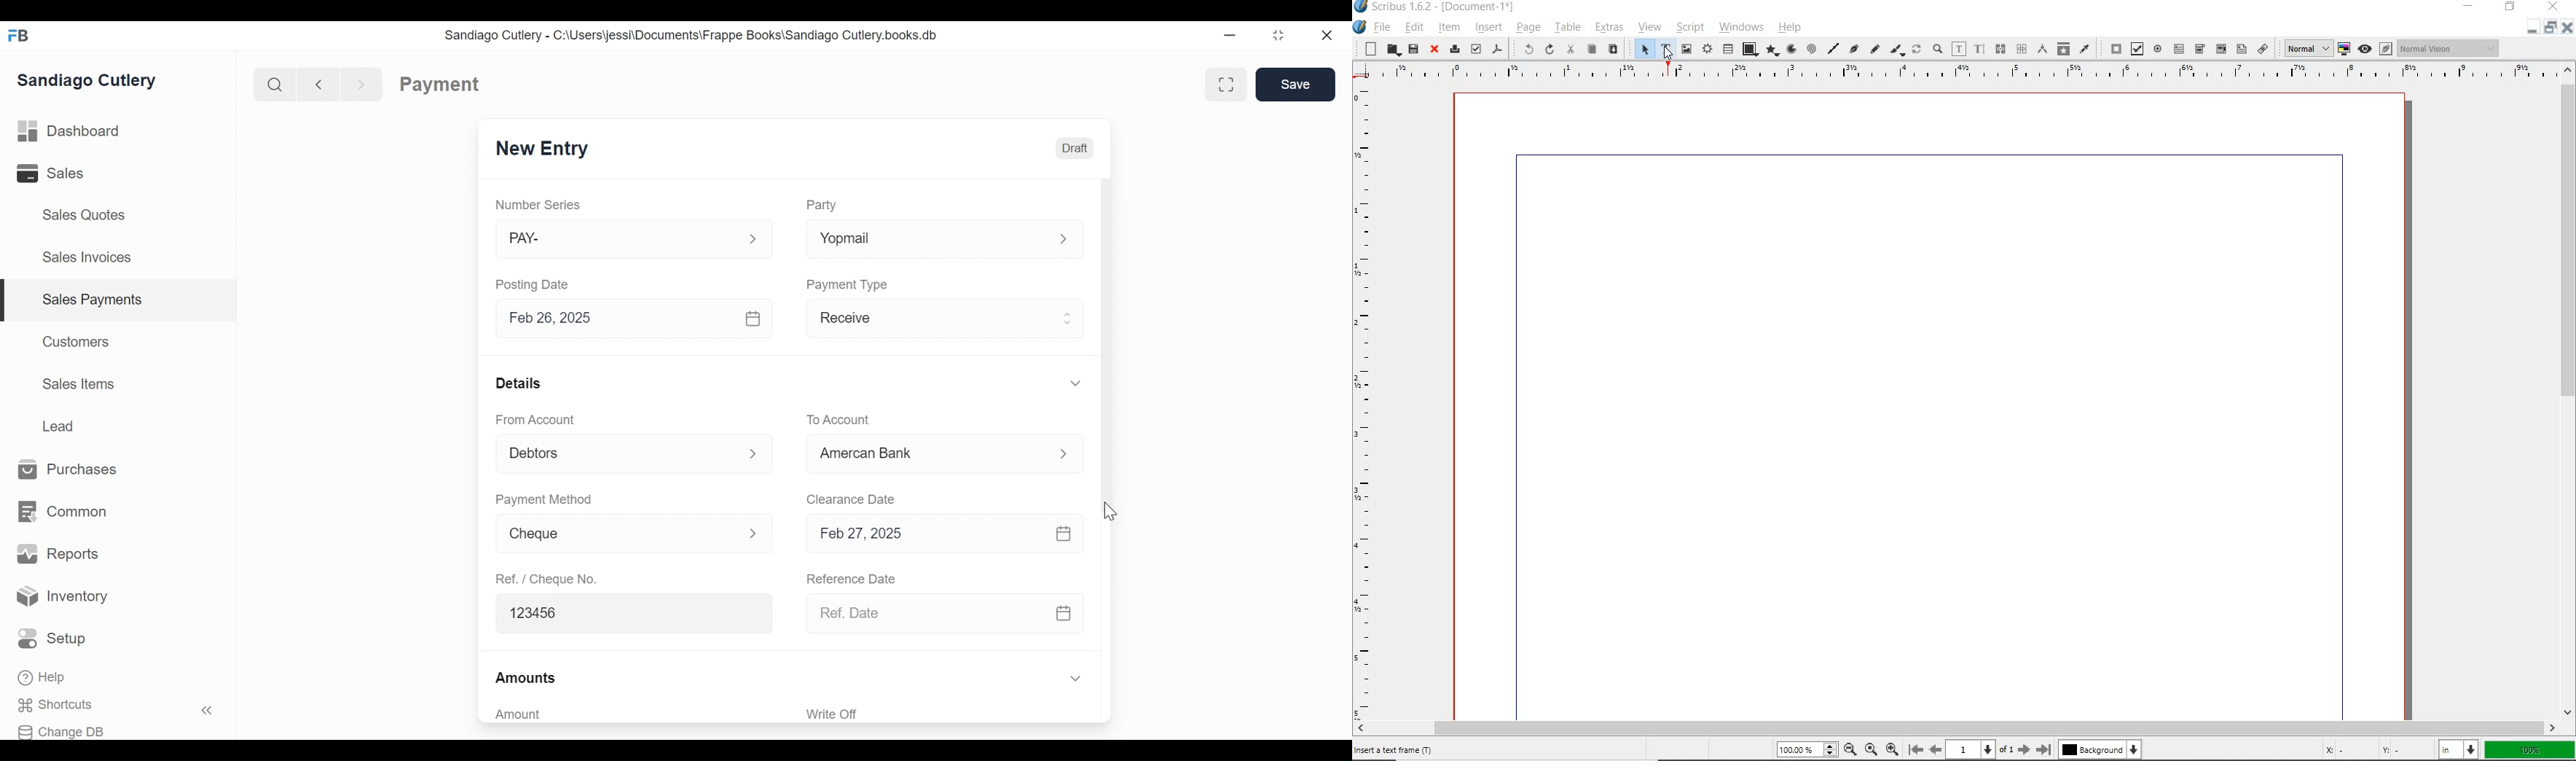 The height and width of the screenshot is (784, 2576). What do you see at coordinates (315, 84) in the screenshot?
I see `Navigate Back` at bounding box center [315, 84].